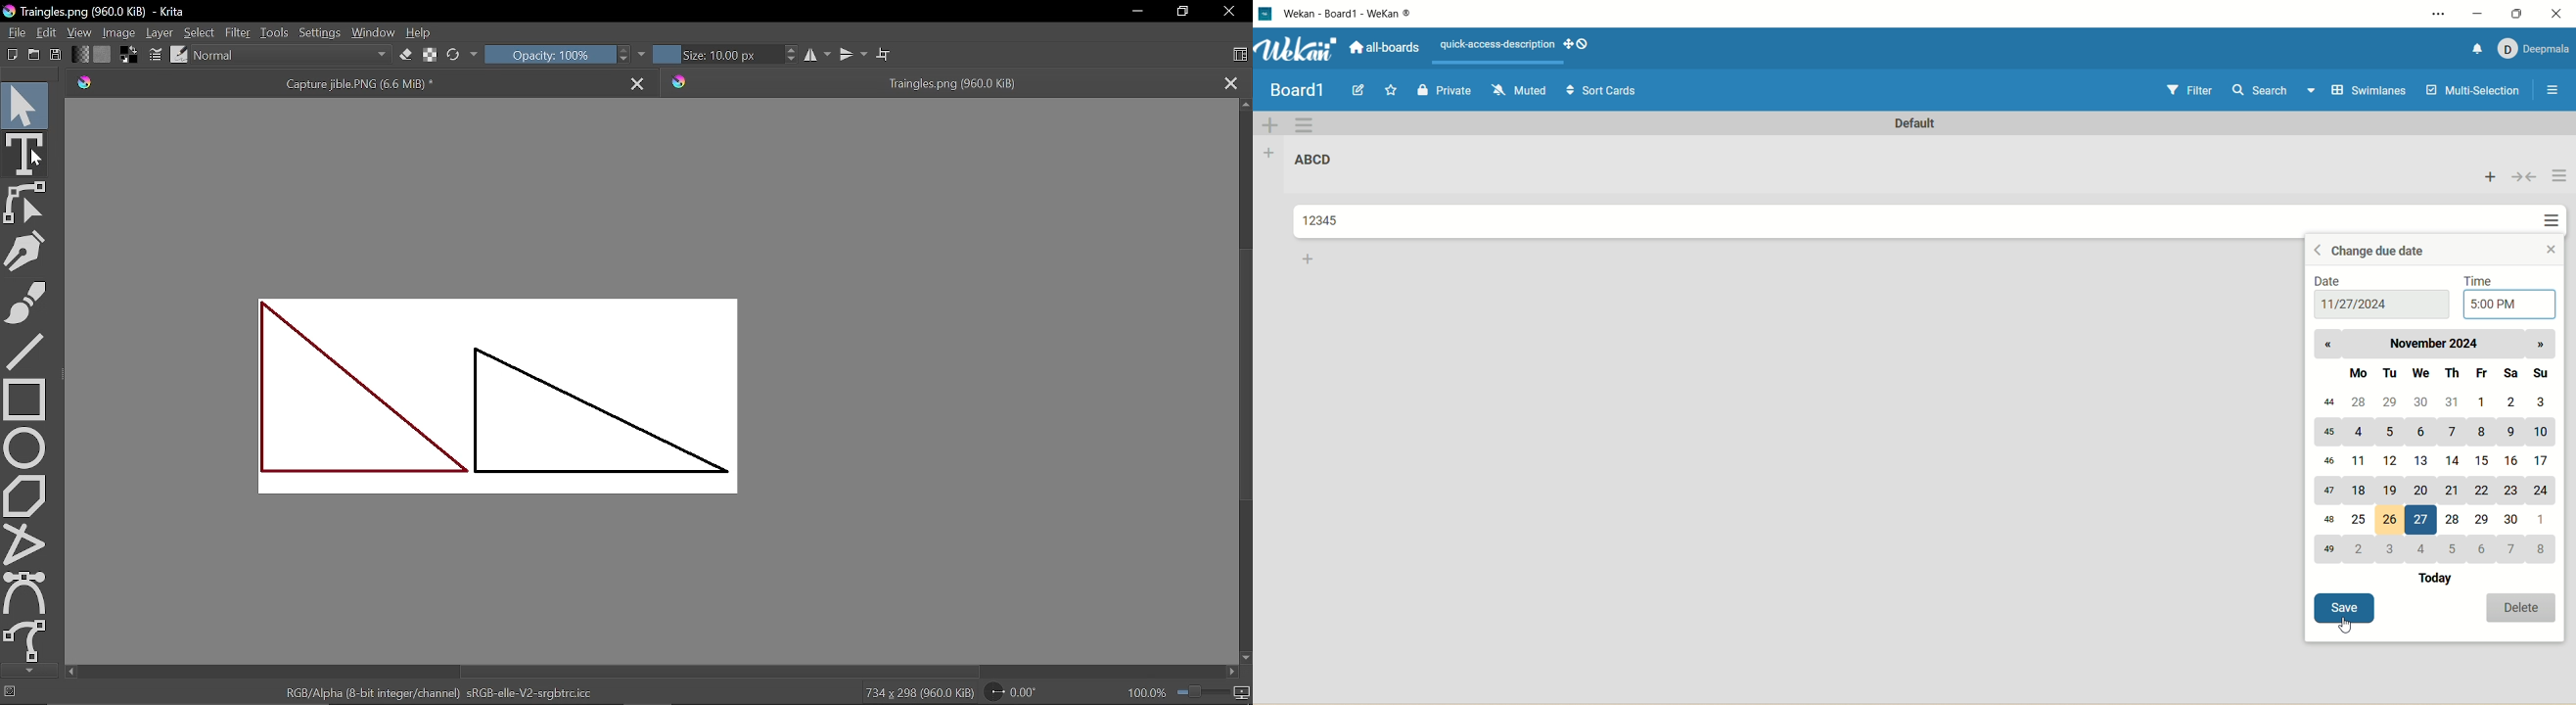 This screenshot has height=728, width=2576. What do you see at coordinates (1135, 12) in the screenshot?
I see `Minimize` at bounding box center [1135, 12].